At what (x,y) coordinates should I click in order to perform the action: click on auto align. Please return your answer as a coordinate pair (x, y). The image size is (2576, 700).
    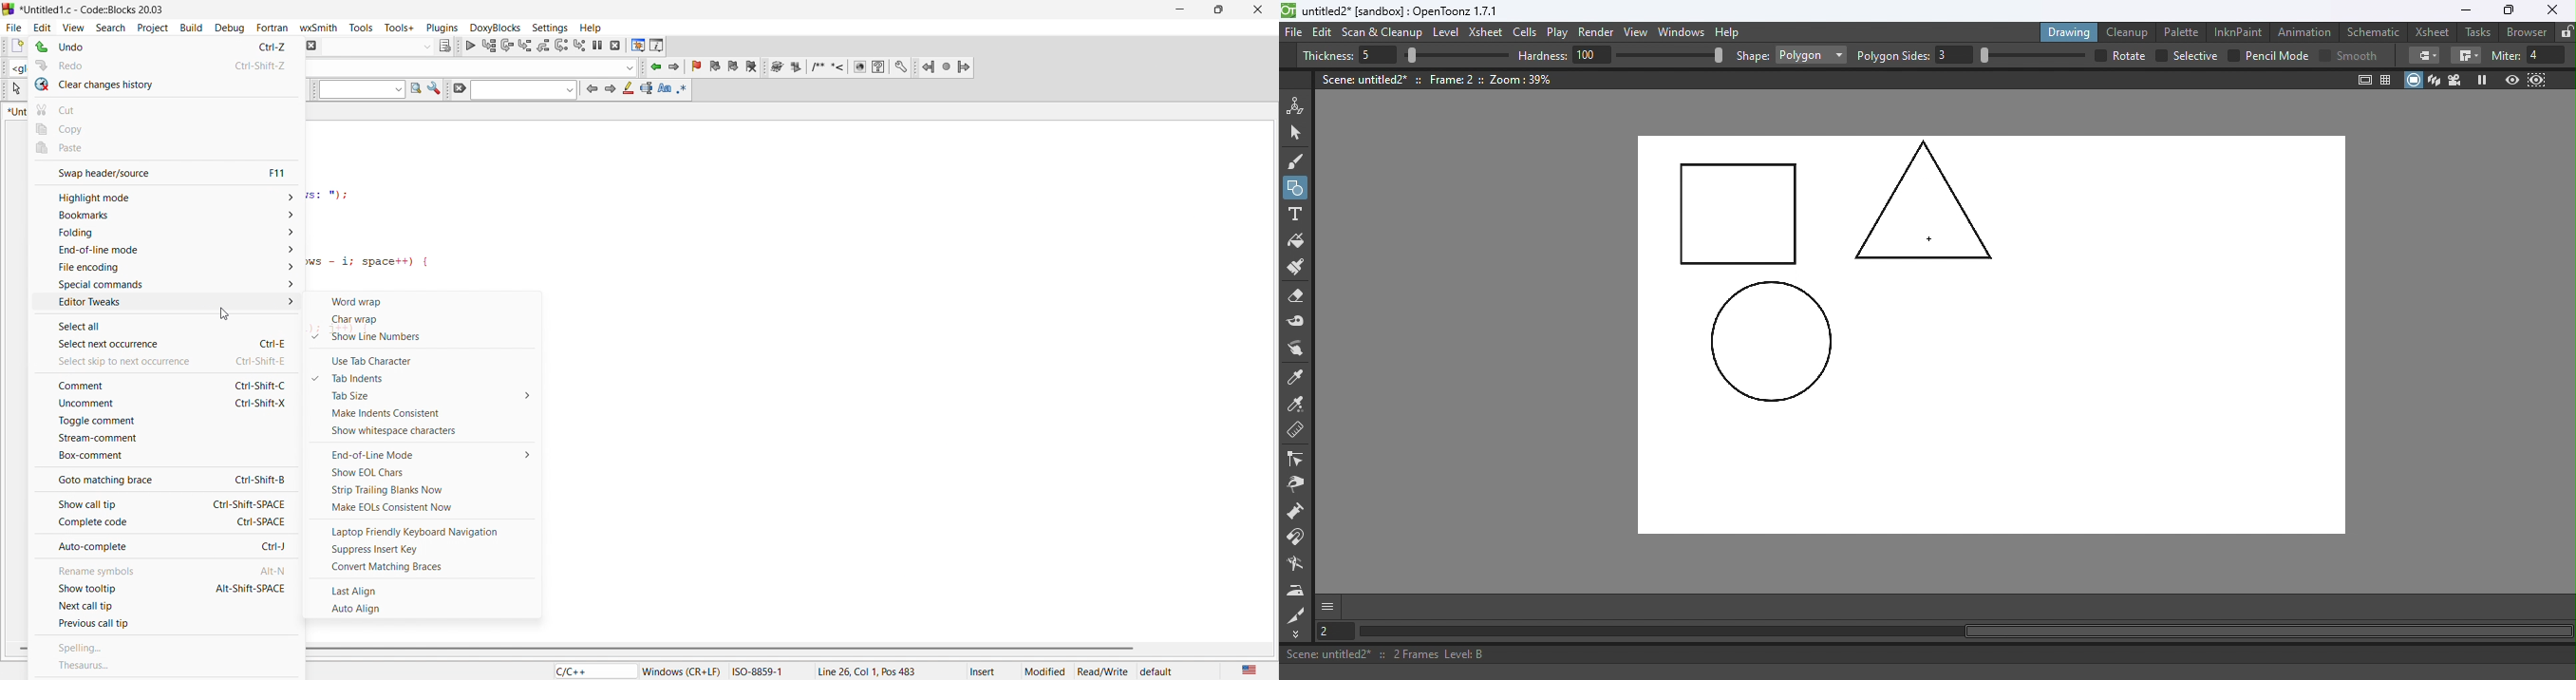
    Looking at the image, I should click on (427, 608).